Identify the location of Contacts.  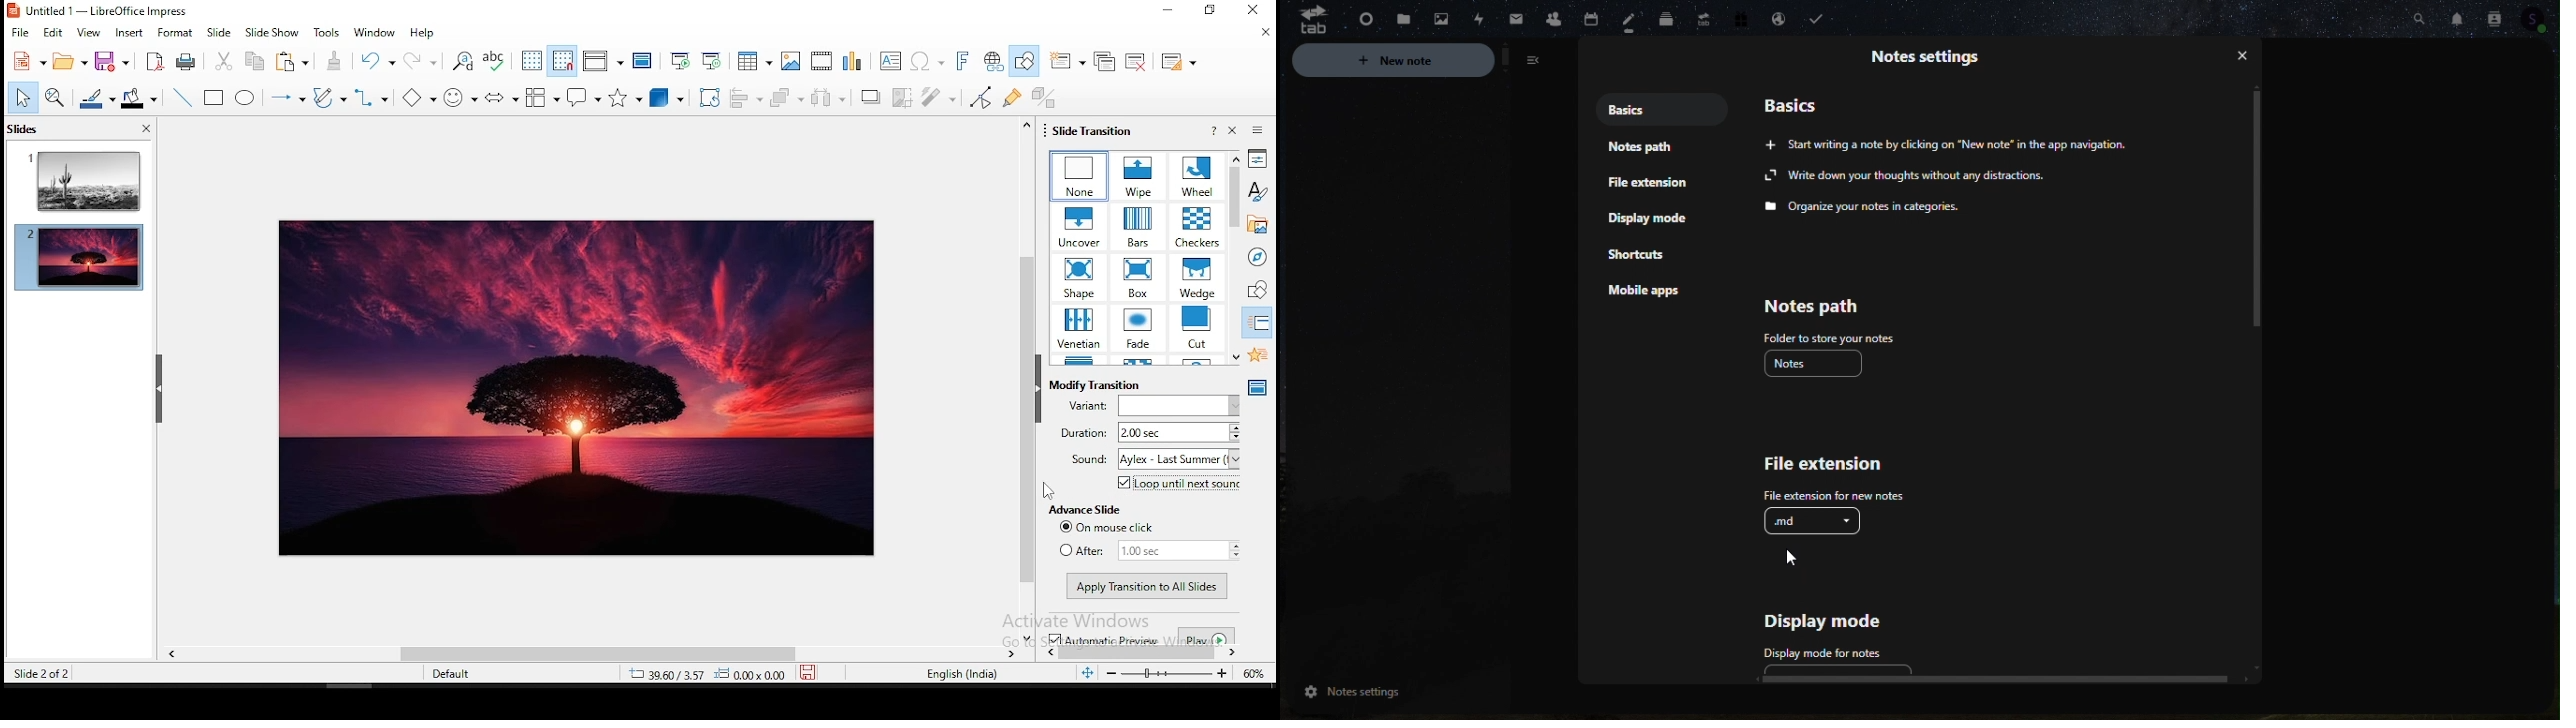
(1551, 16).